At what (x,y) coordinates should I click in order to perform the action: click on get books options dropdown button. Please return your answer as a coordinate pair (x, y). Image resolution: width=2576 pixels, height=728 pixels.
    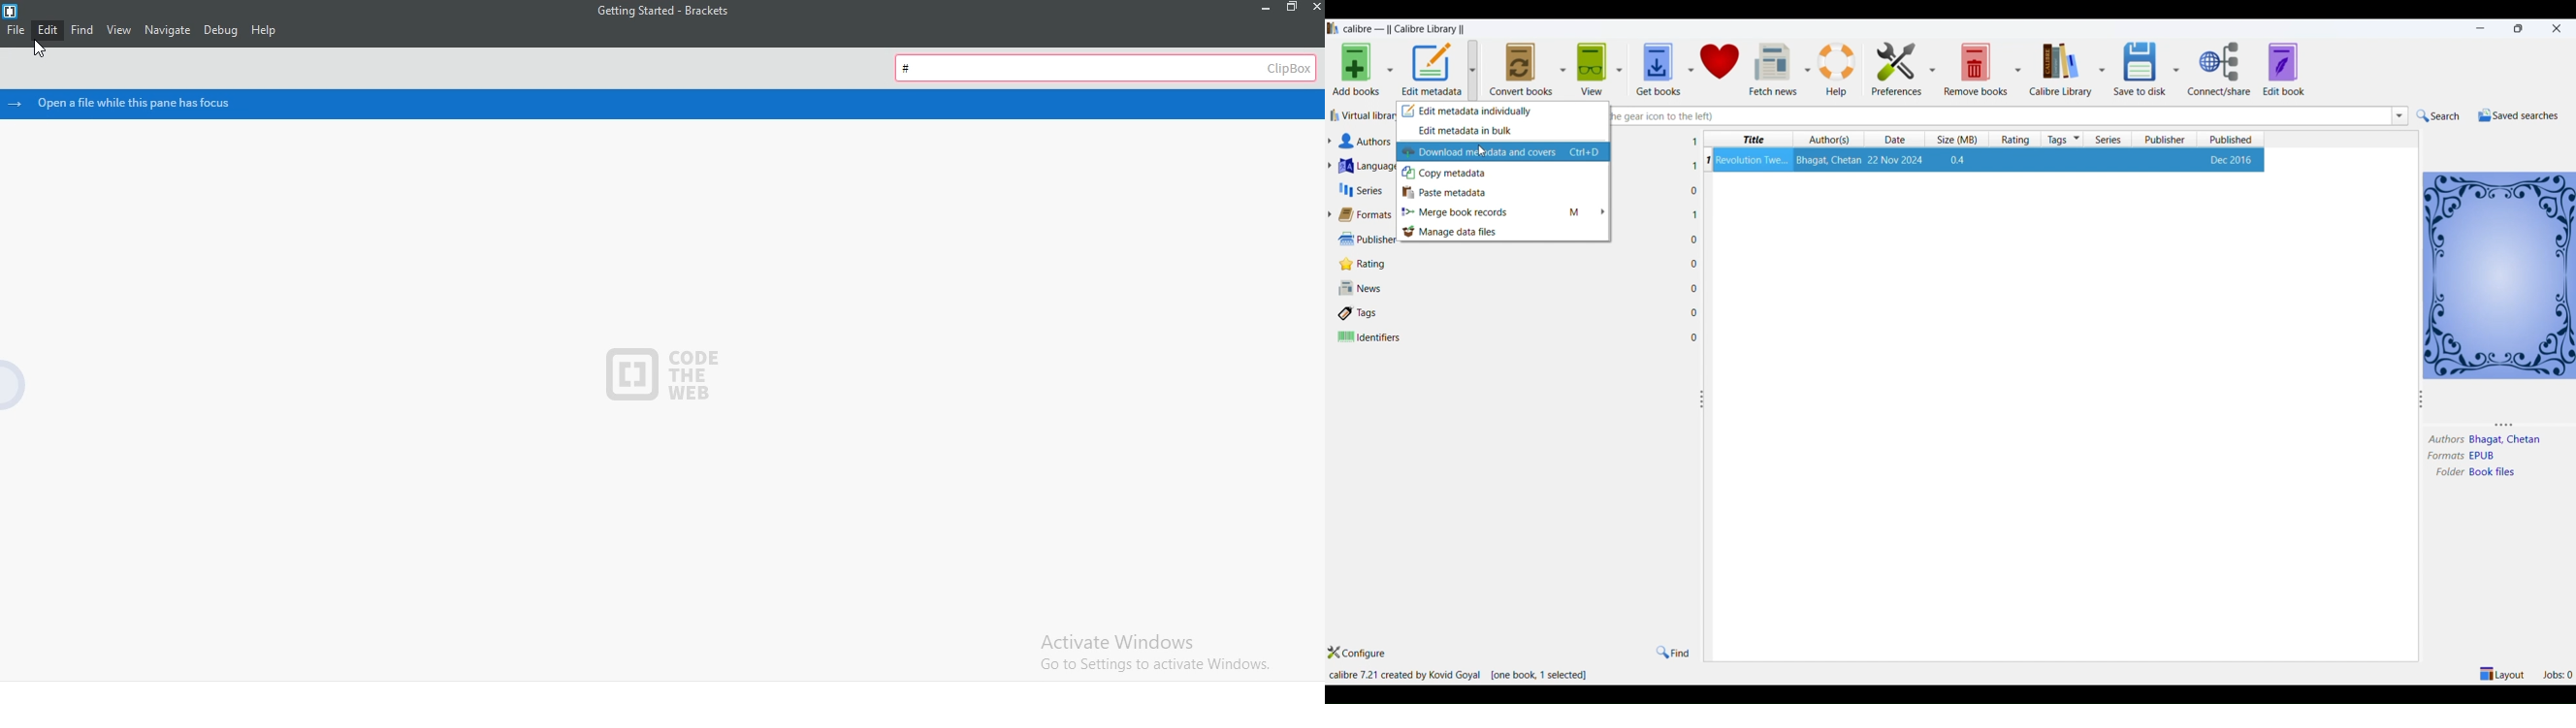
    Looking at the image, I should click on (1690, 63).